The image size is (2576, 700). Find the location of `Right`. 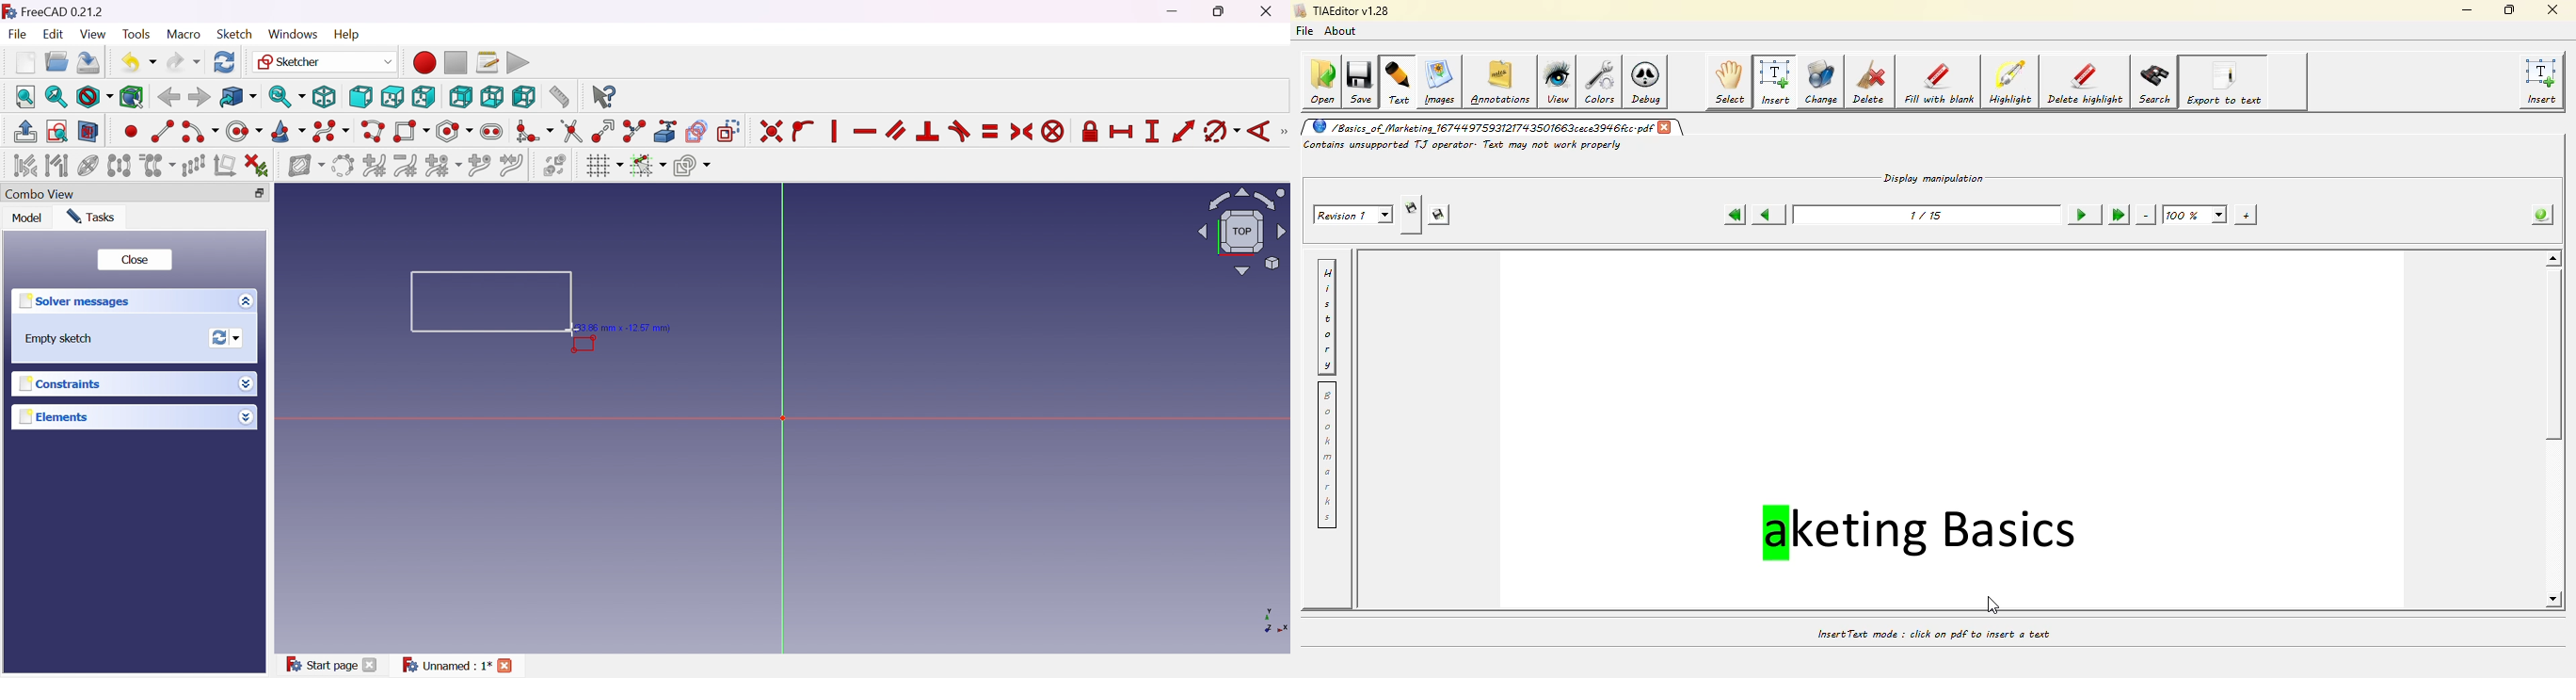

Right is located at coordinates (423, 96).